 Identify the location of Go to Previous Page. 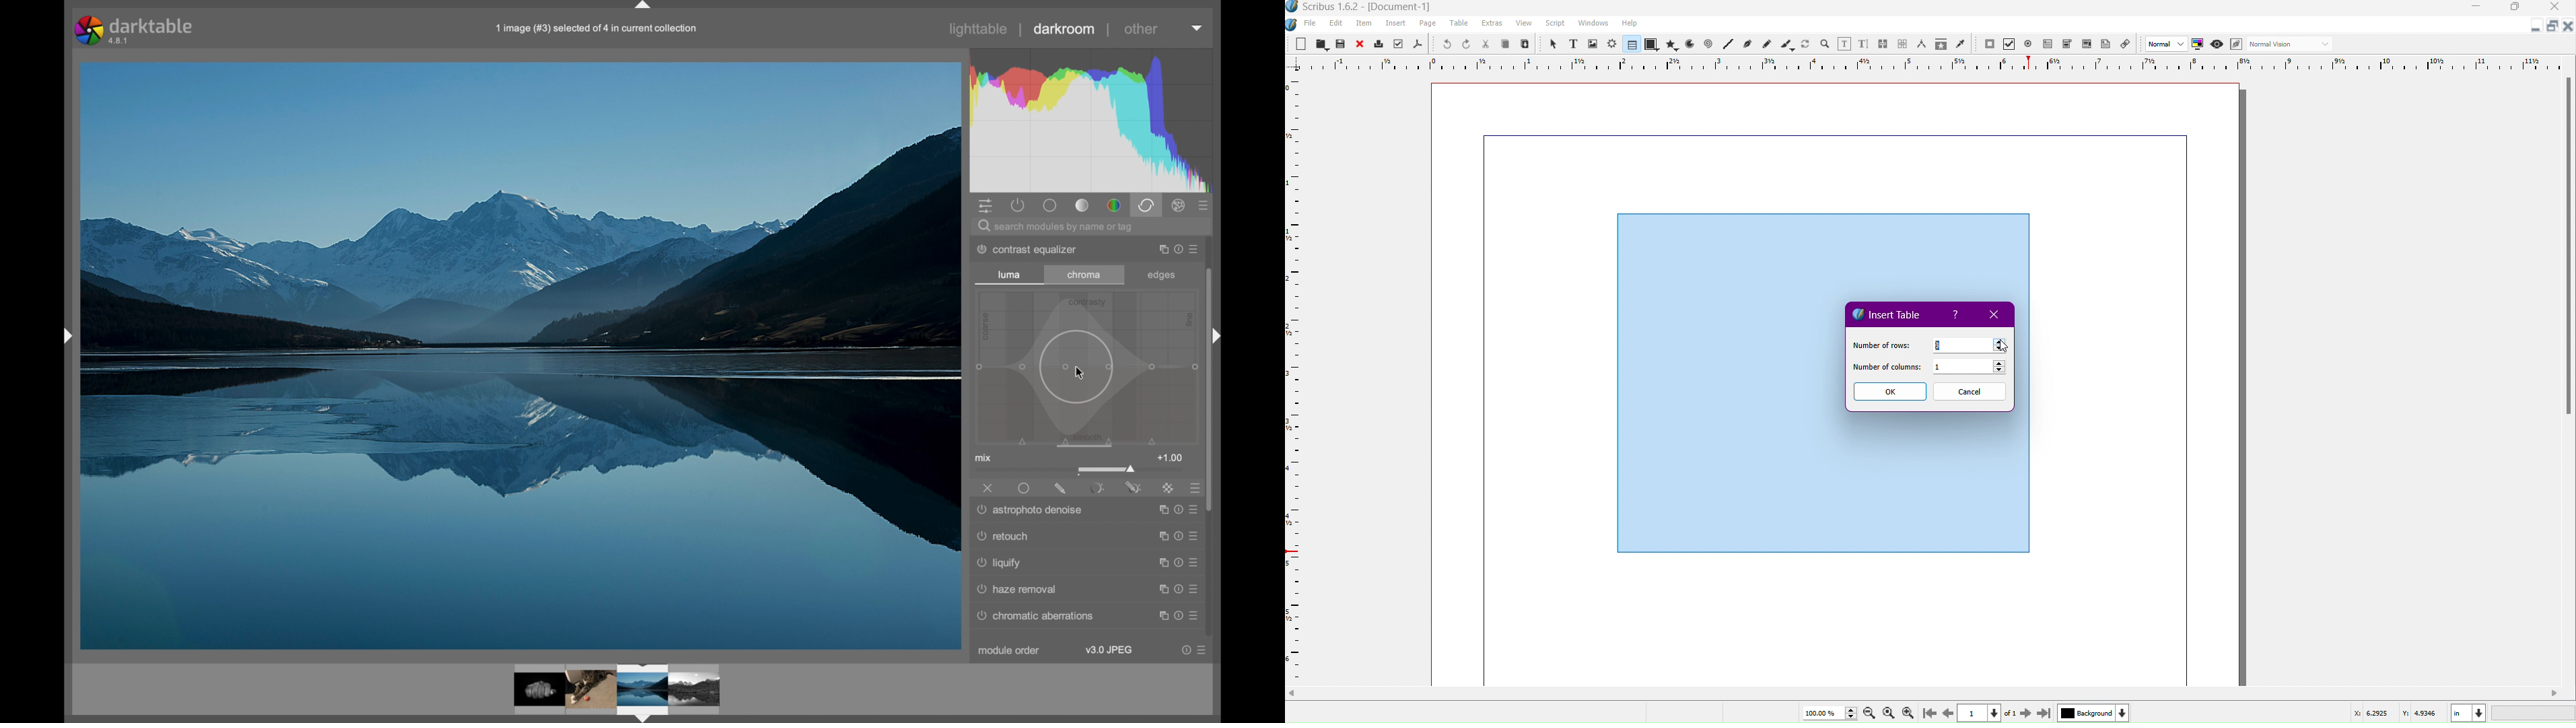
(1947, 711).